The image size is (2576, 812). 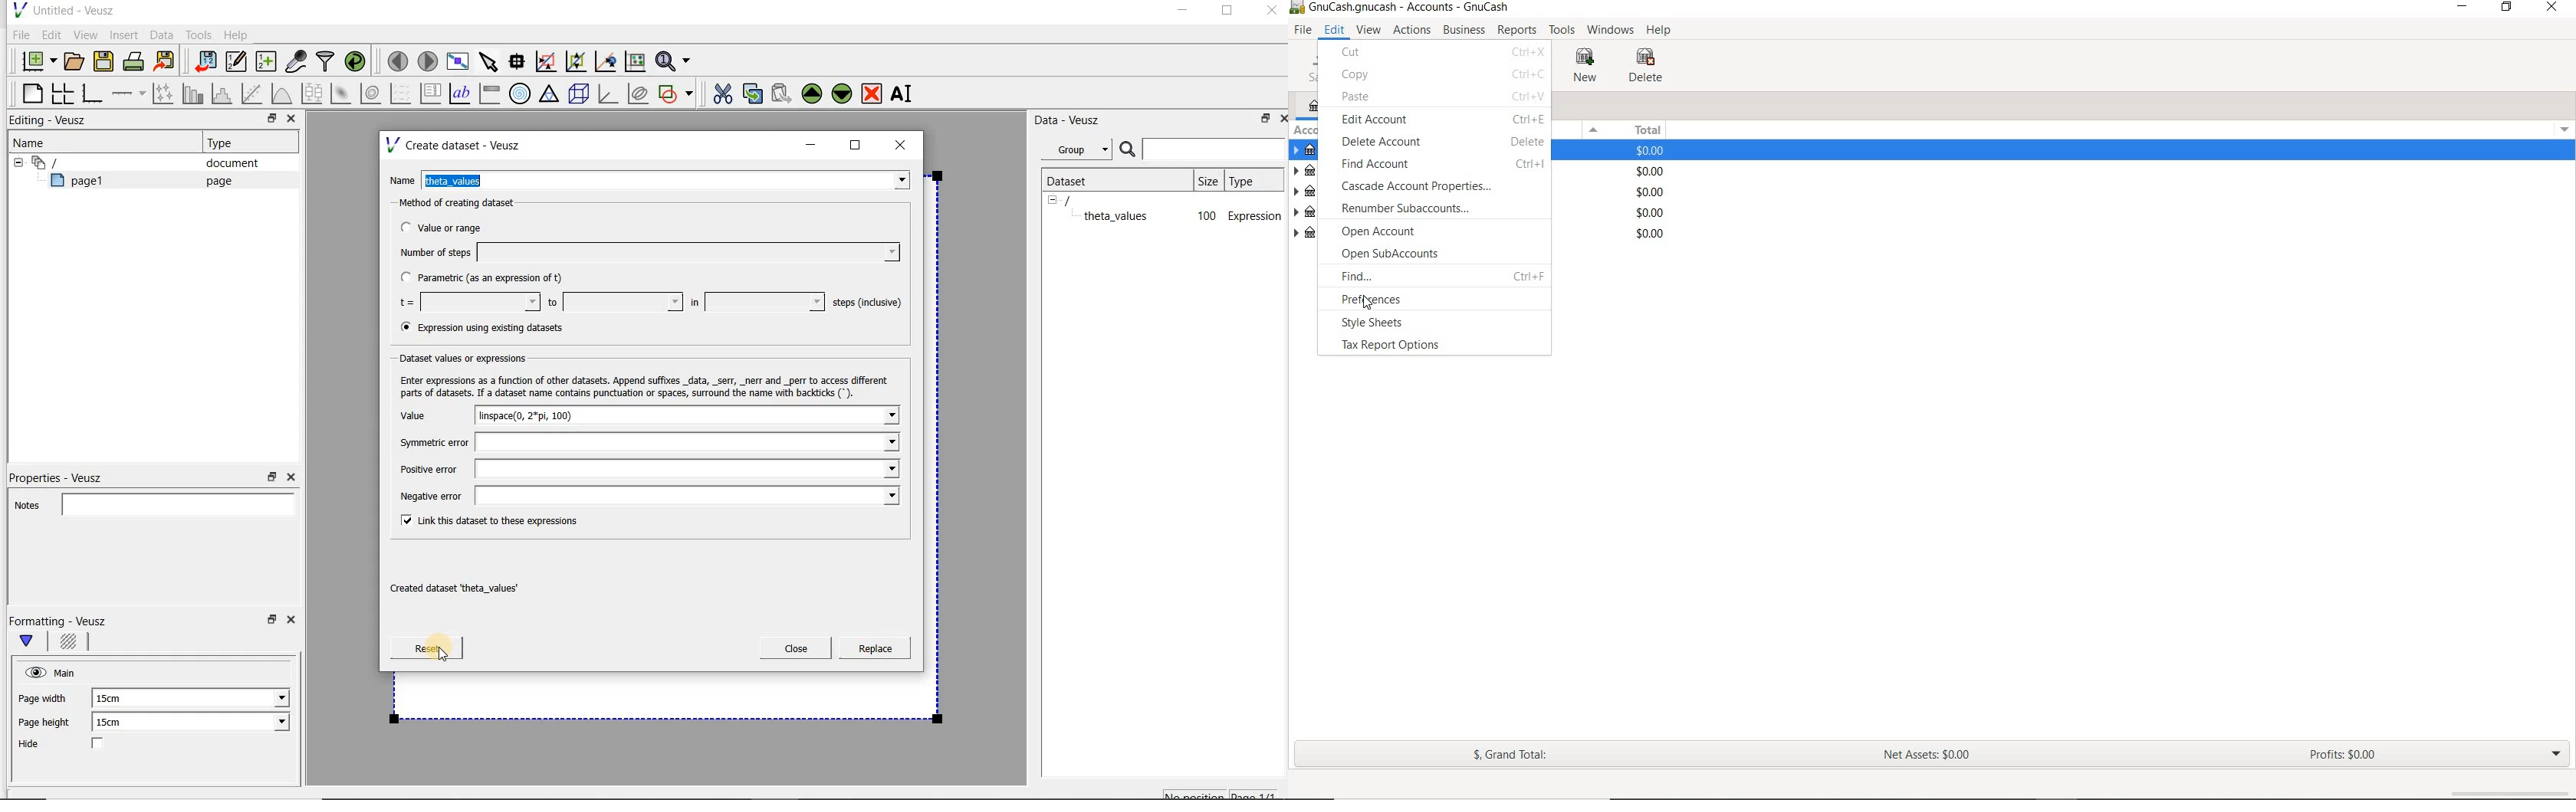 I want to click on TAX REPORT OPTIONS, so click(x=1405, y=346).